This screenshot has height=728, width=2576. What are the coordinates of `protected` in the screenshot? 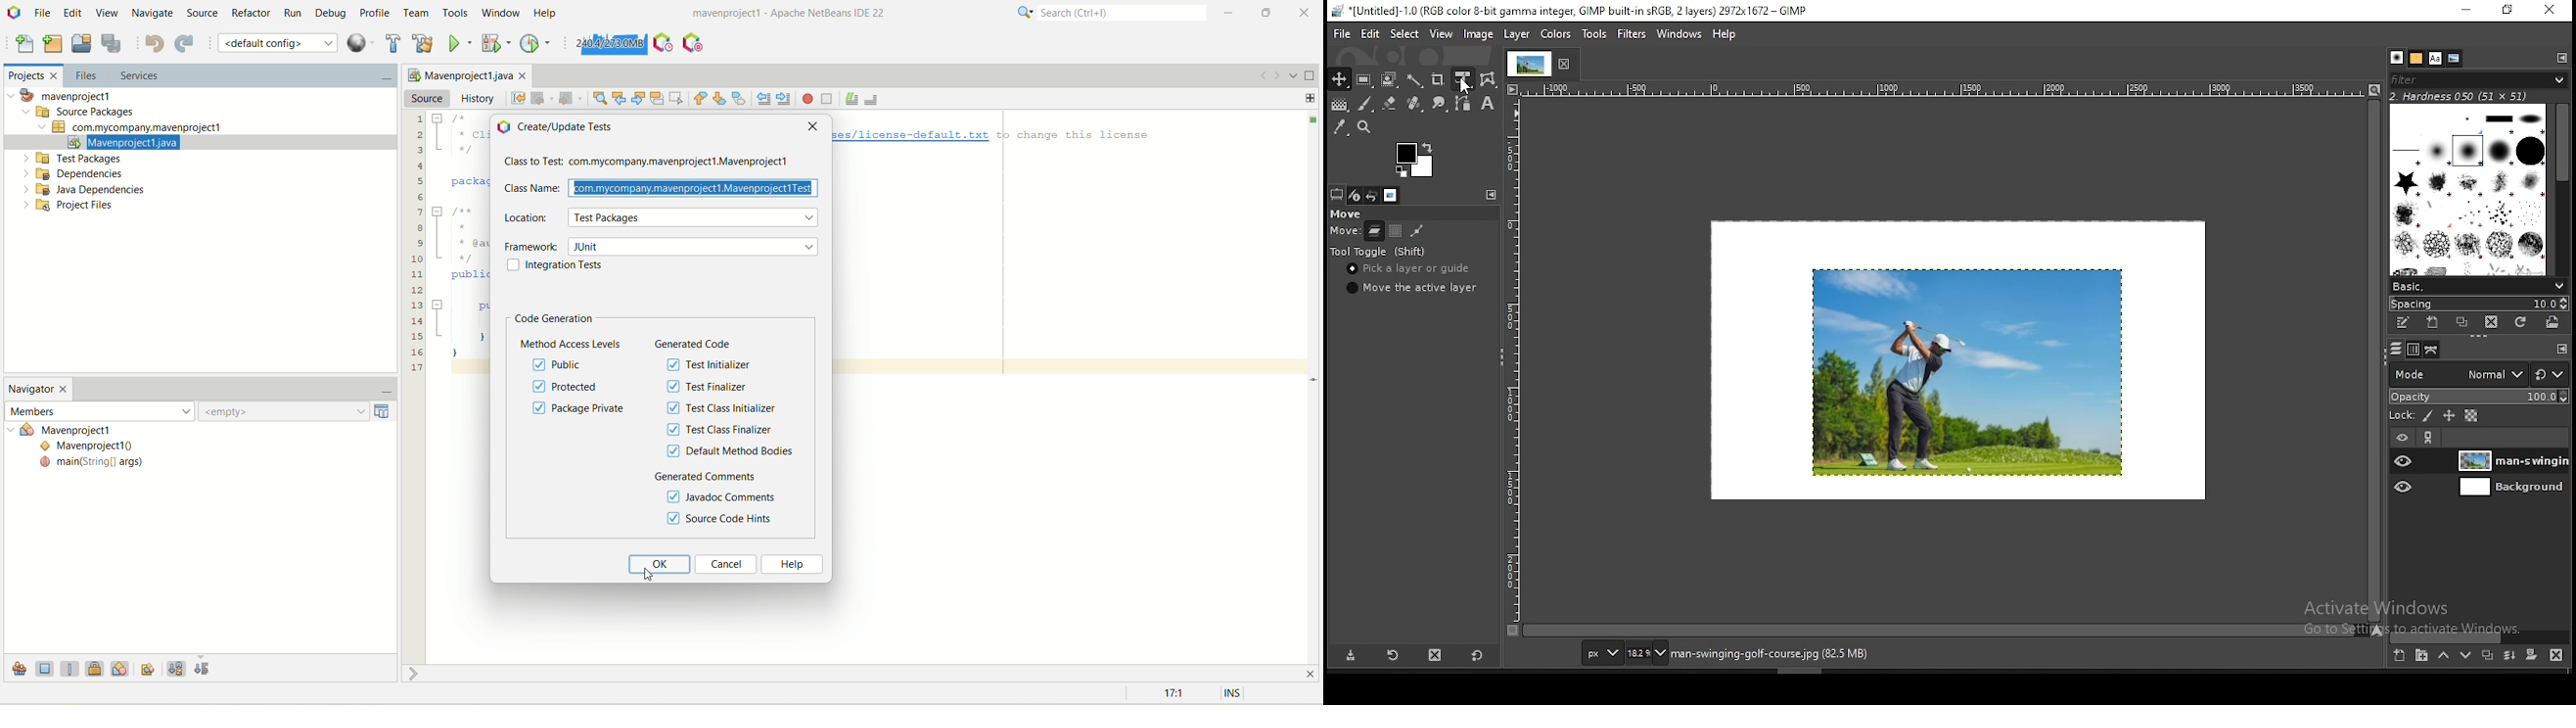 It's located at (563, 387).